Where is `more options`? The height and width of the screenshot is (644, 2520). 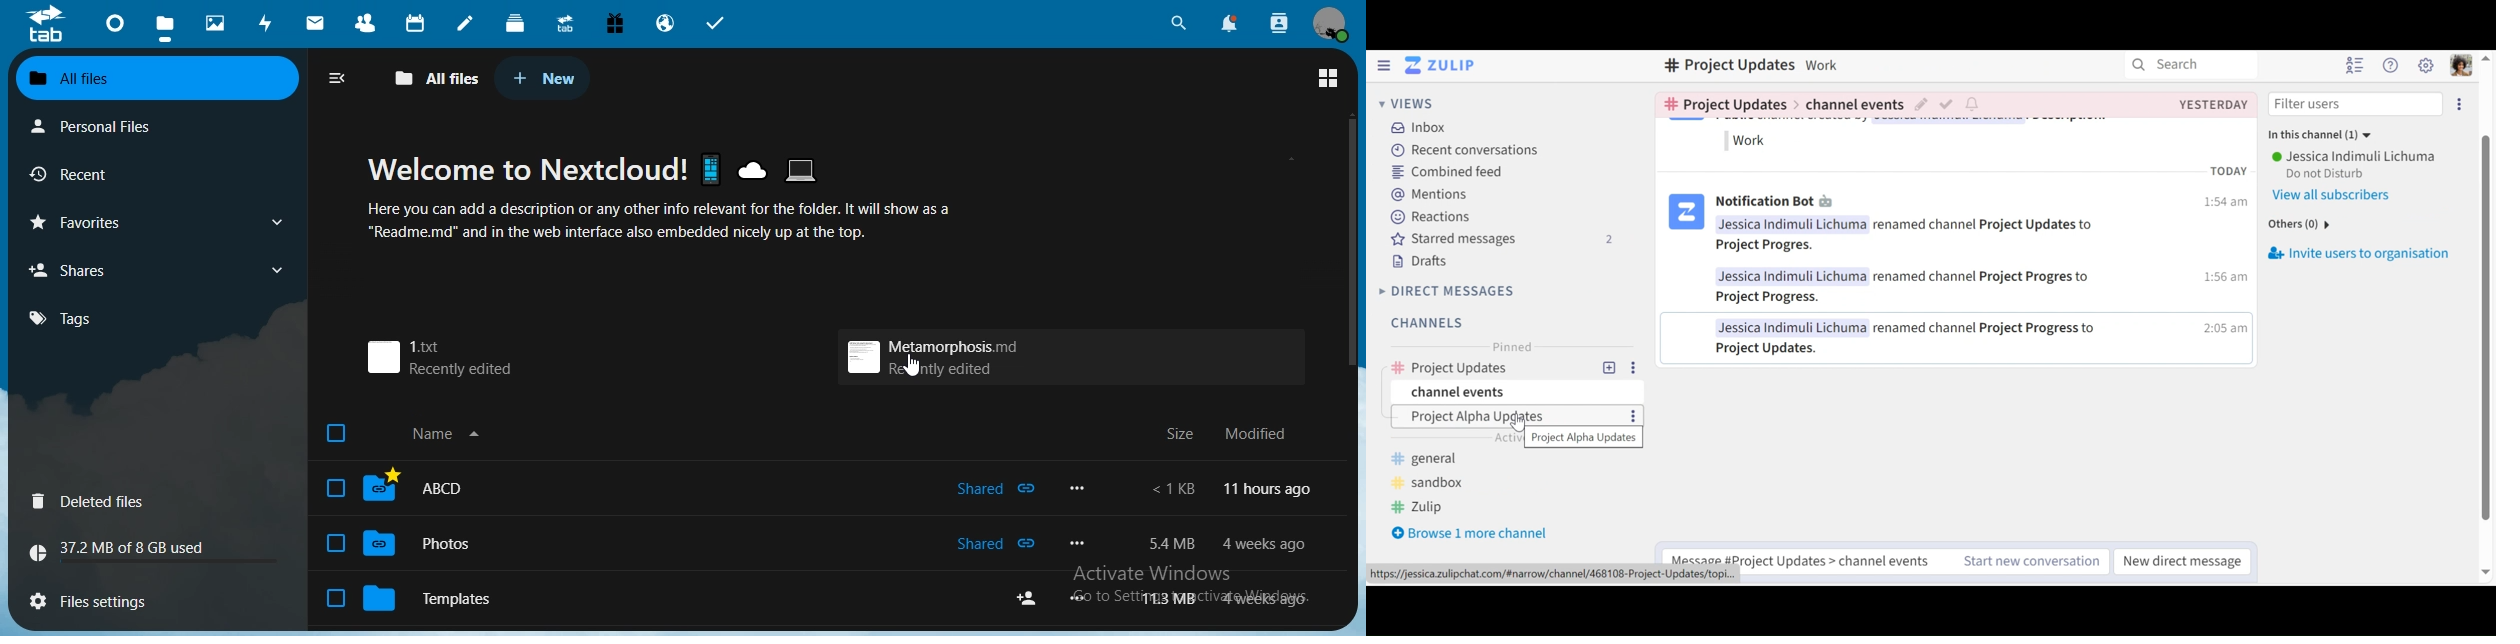
more options is located at coordinates (1080, 487).